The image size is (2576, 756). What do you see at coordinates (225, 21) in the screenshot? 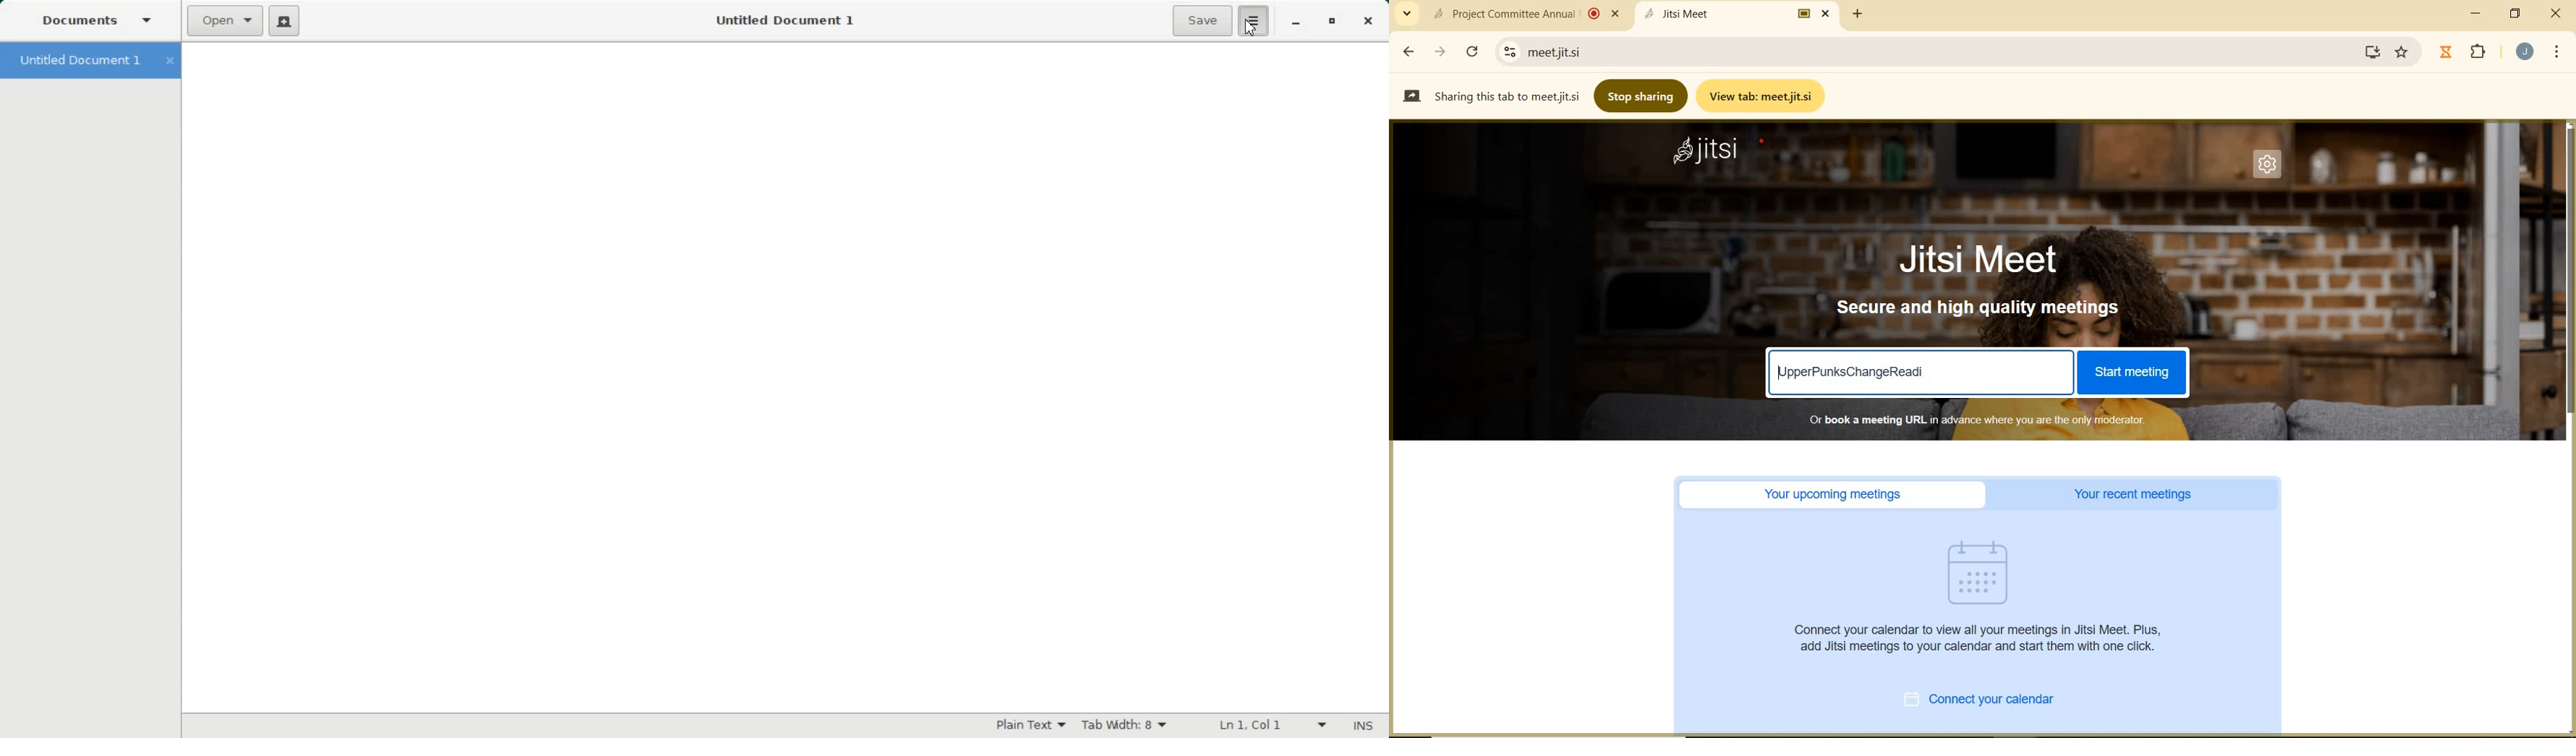
I see `Open a file` at bounding box center [225, 21].